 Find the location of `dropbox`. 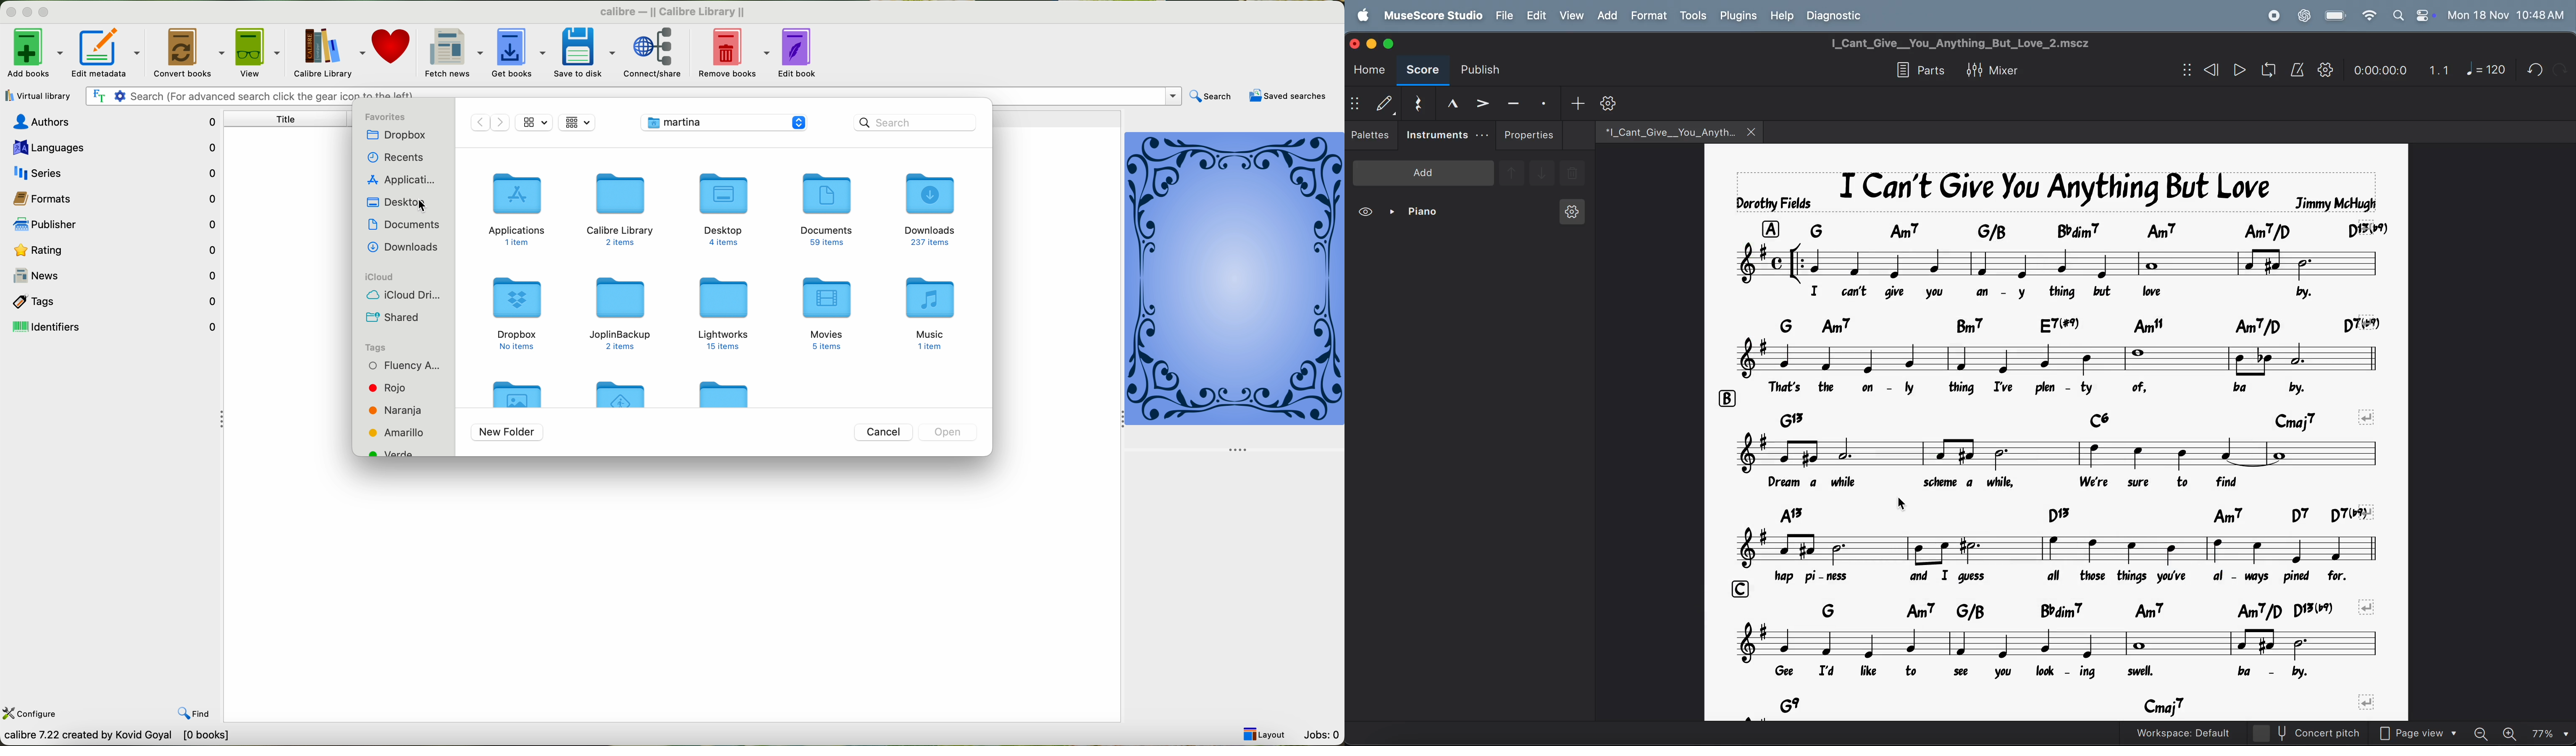

dropbox is located at coordinates (515, 311).